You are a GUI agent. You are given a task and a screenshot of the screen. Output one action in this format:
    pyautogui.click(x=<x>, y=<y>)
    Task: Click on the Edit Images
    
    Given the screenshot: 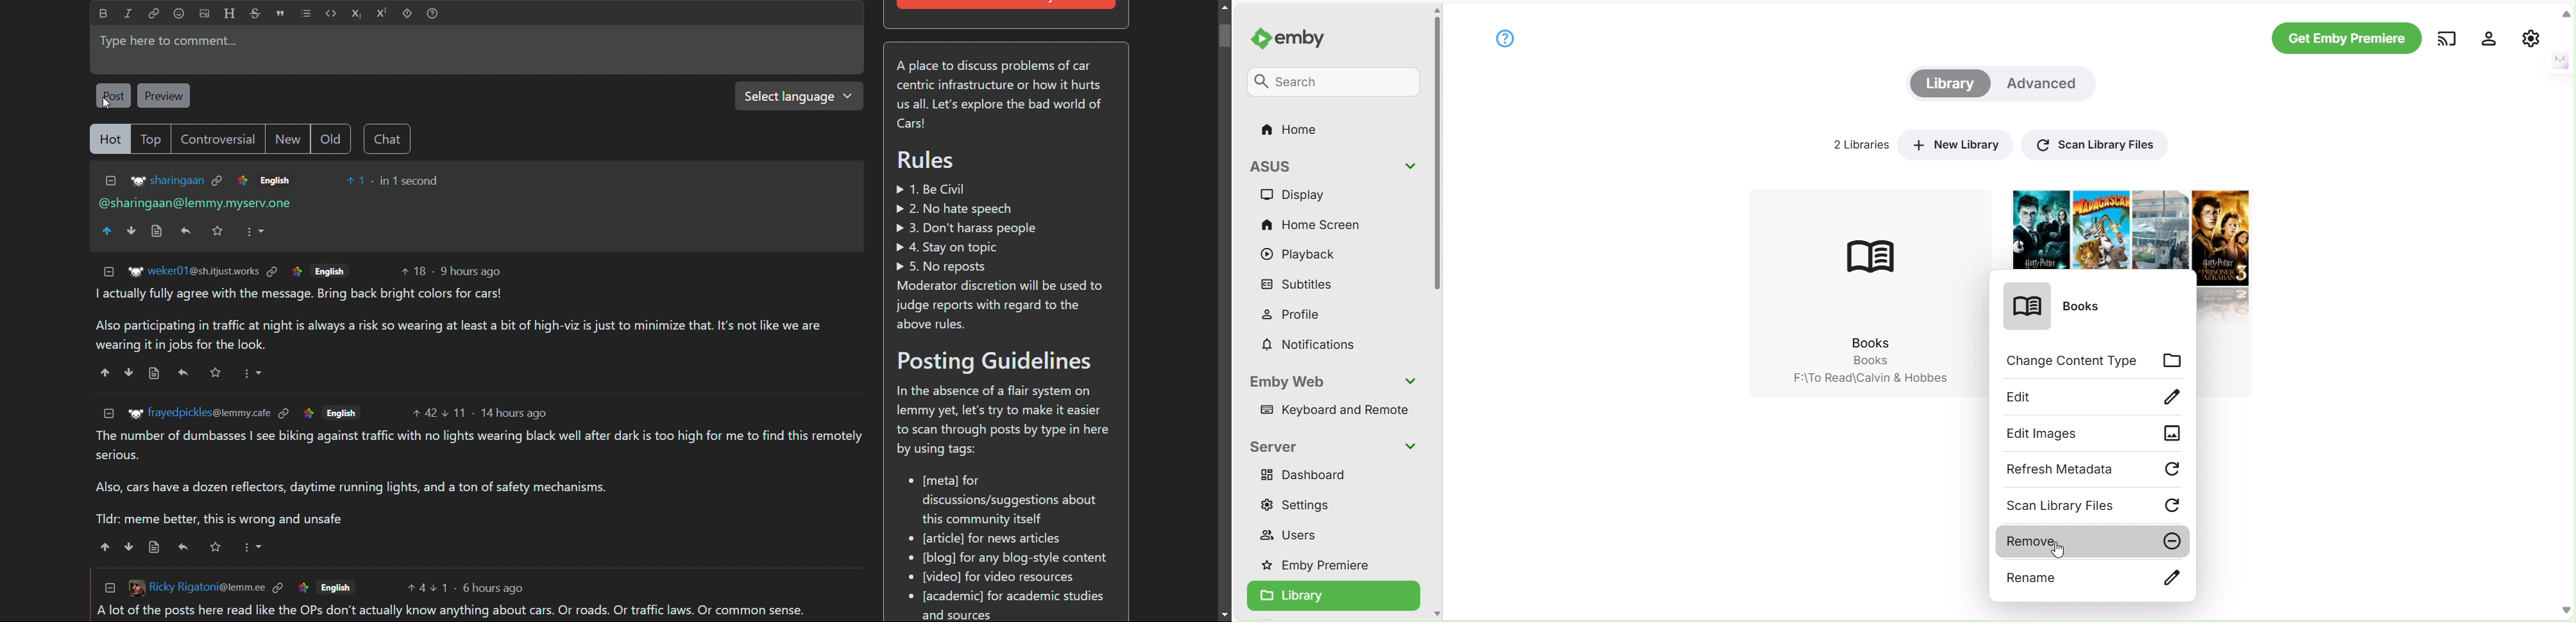 What is the action you would take?
    pyautogui.click(x=2094, y=434)
    